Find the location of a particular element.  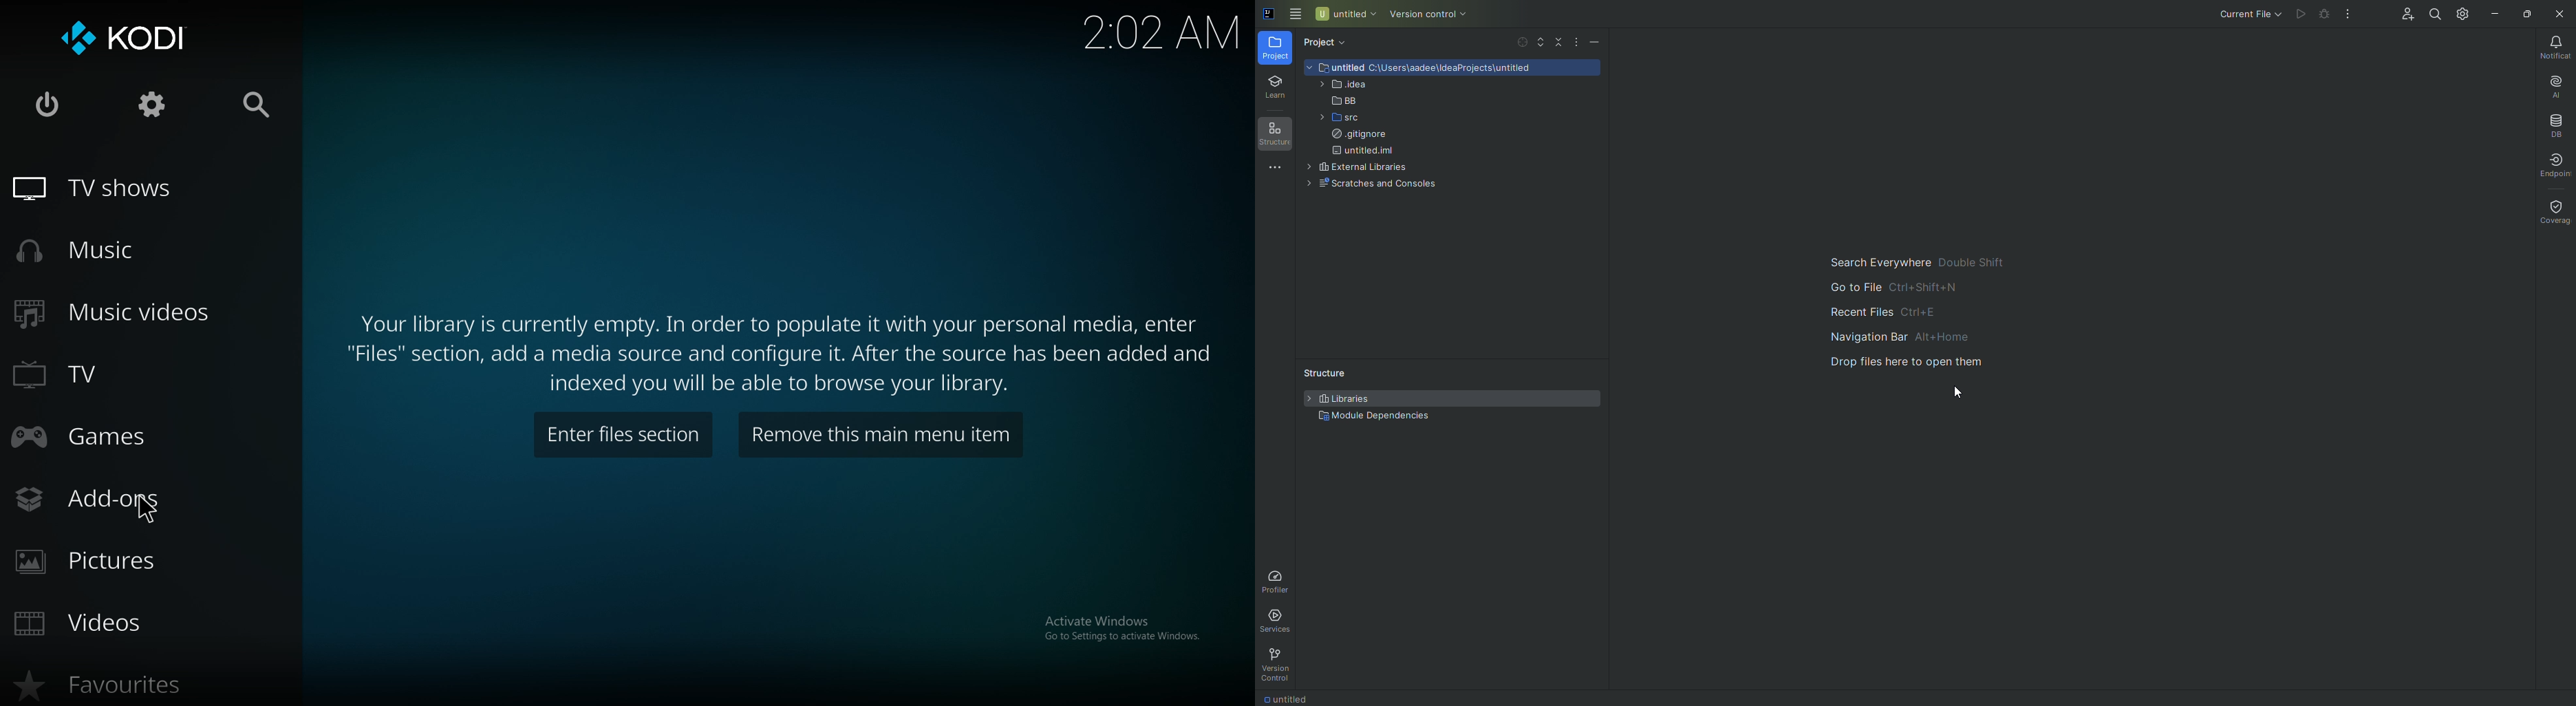

tv shows is located at coordinates (109, 189).